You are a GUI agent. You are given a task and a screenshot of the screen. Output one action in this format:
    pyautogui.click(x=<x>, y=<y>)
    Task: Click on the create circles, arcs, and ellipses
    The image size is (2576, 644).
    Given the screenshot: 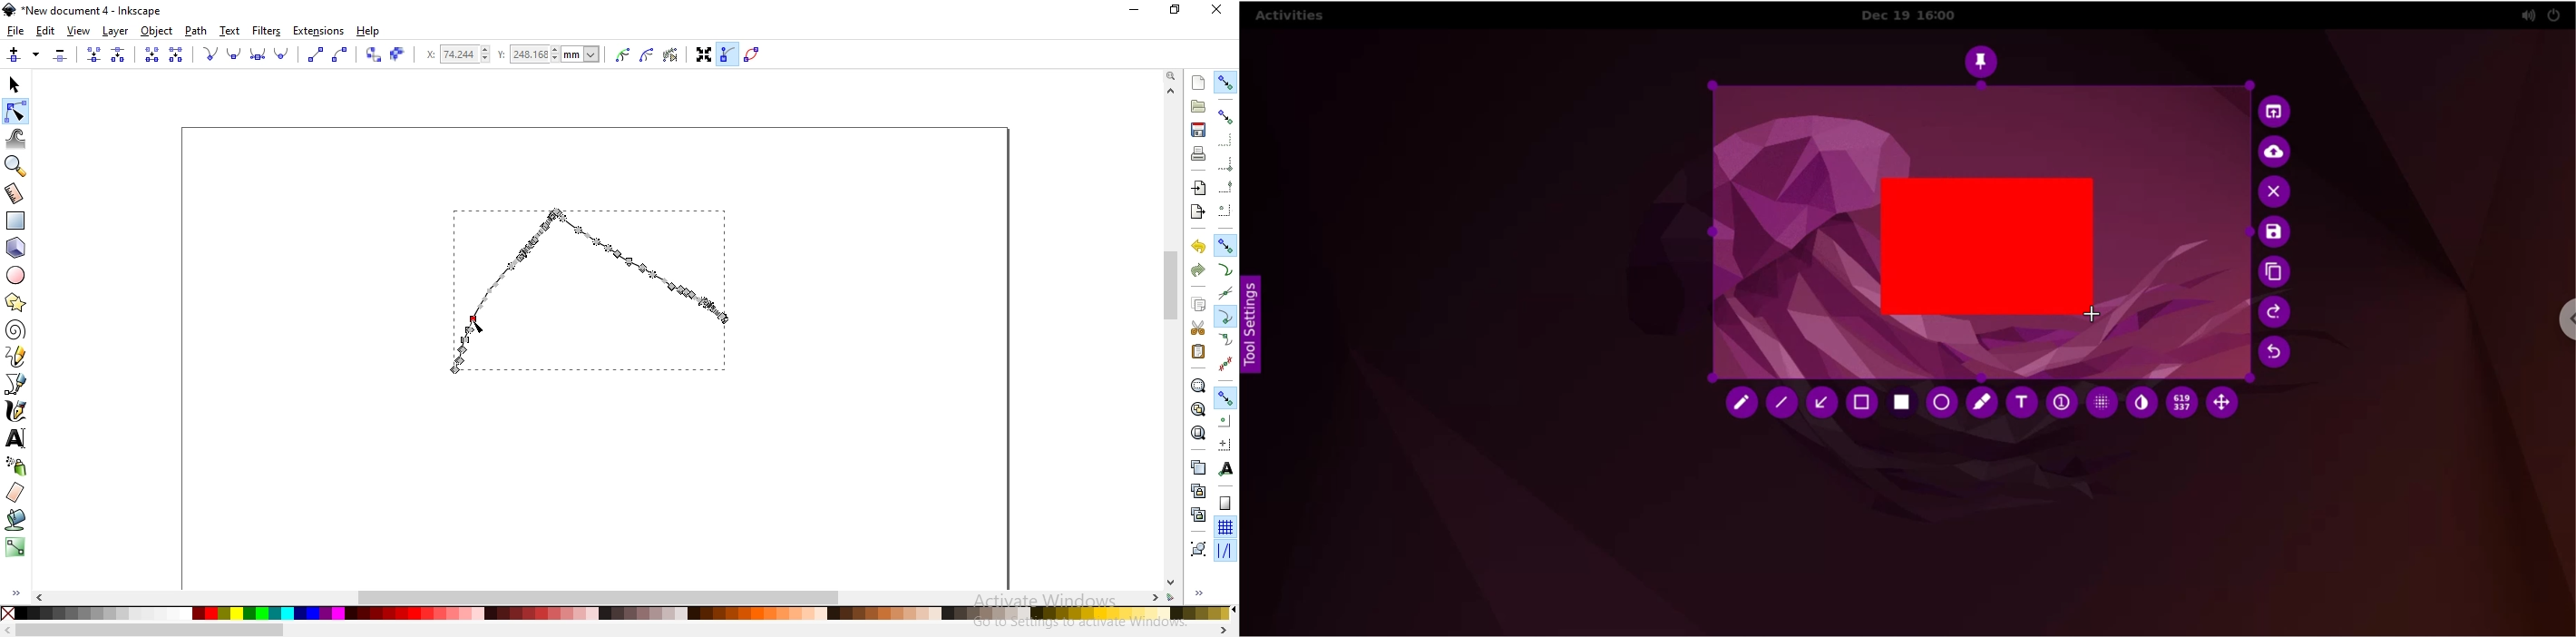 What is the action you would take?
    pyautogui.click(x=16, y=275)
    